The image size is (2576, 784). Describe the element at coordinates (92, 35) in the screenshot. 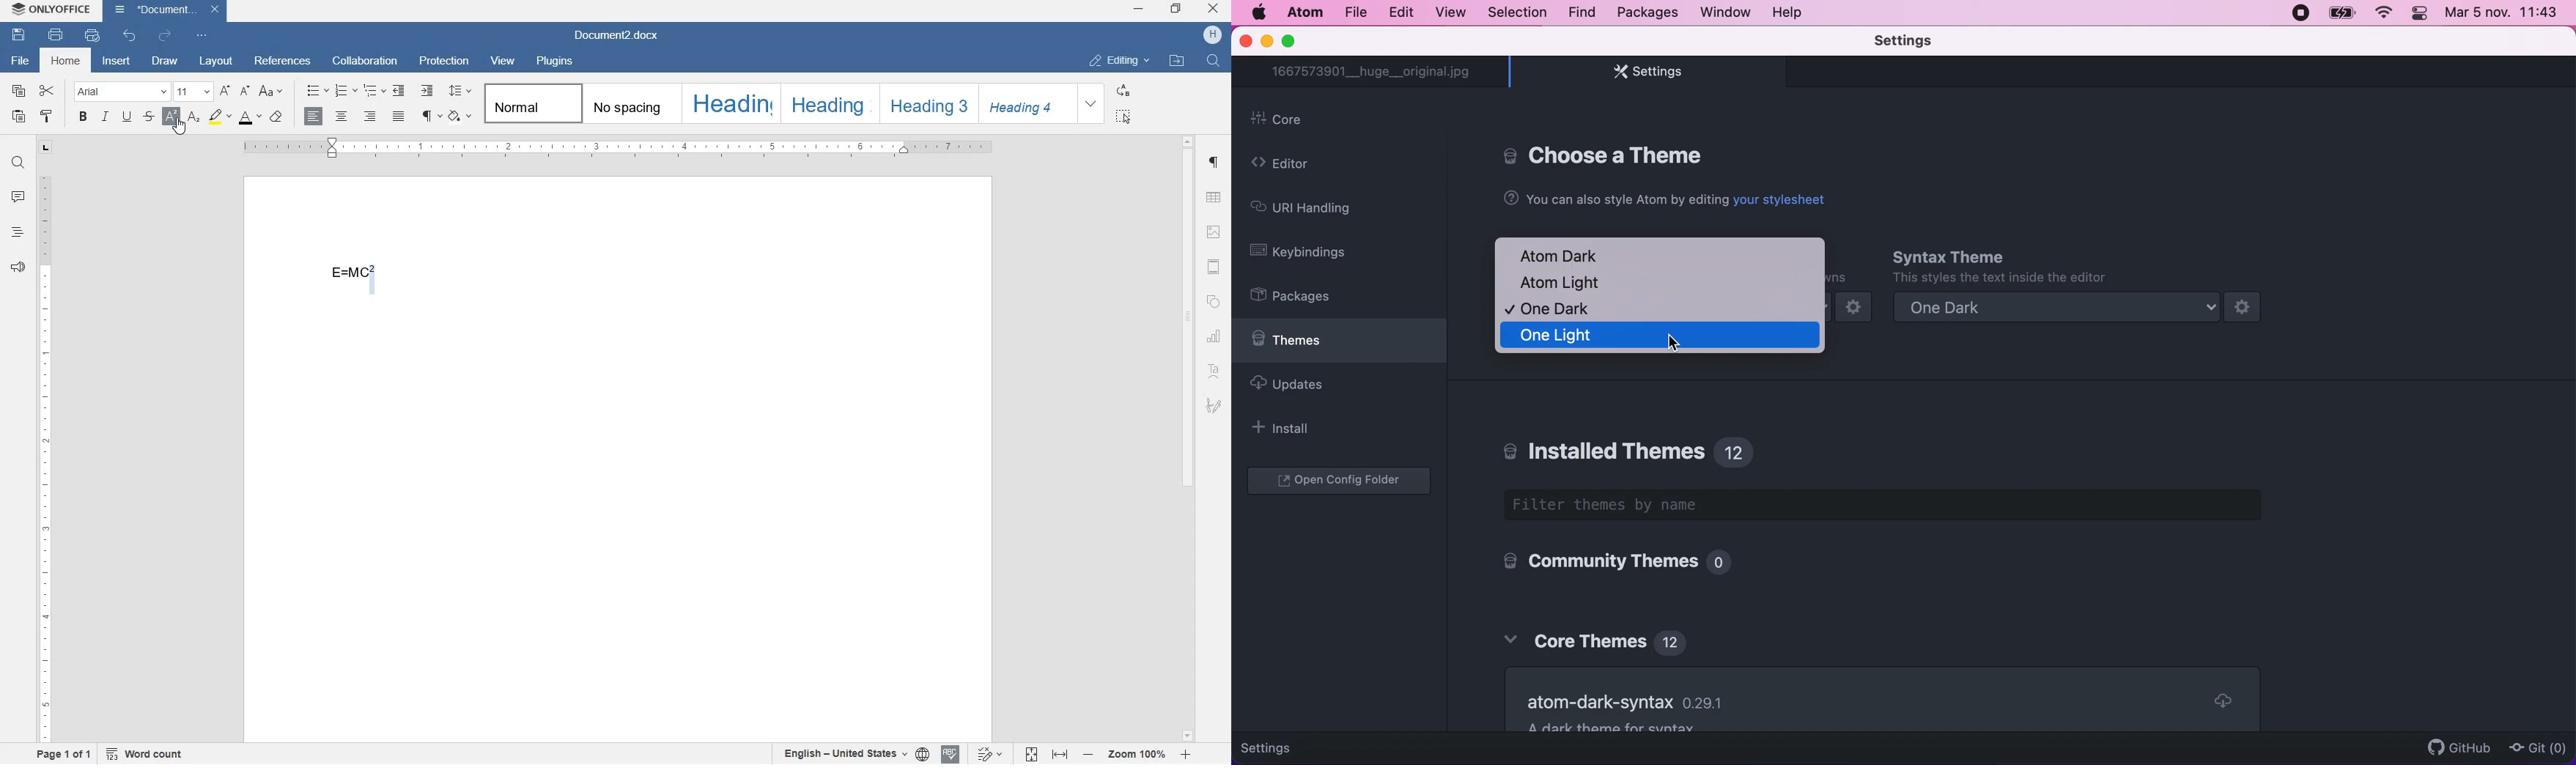

I see `quick print` at that location.